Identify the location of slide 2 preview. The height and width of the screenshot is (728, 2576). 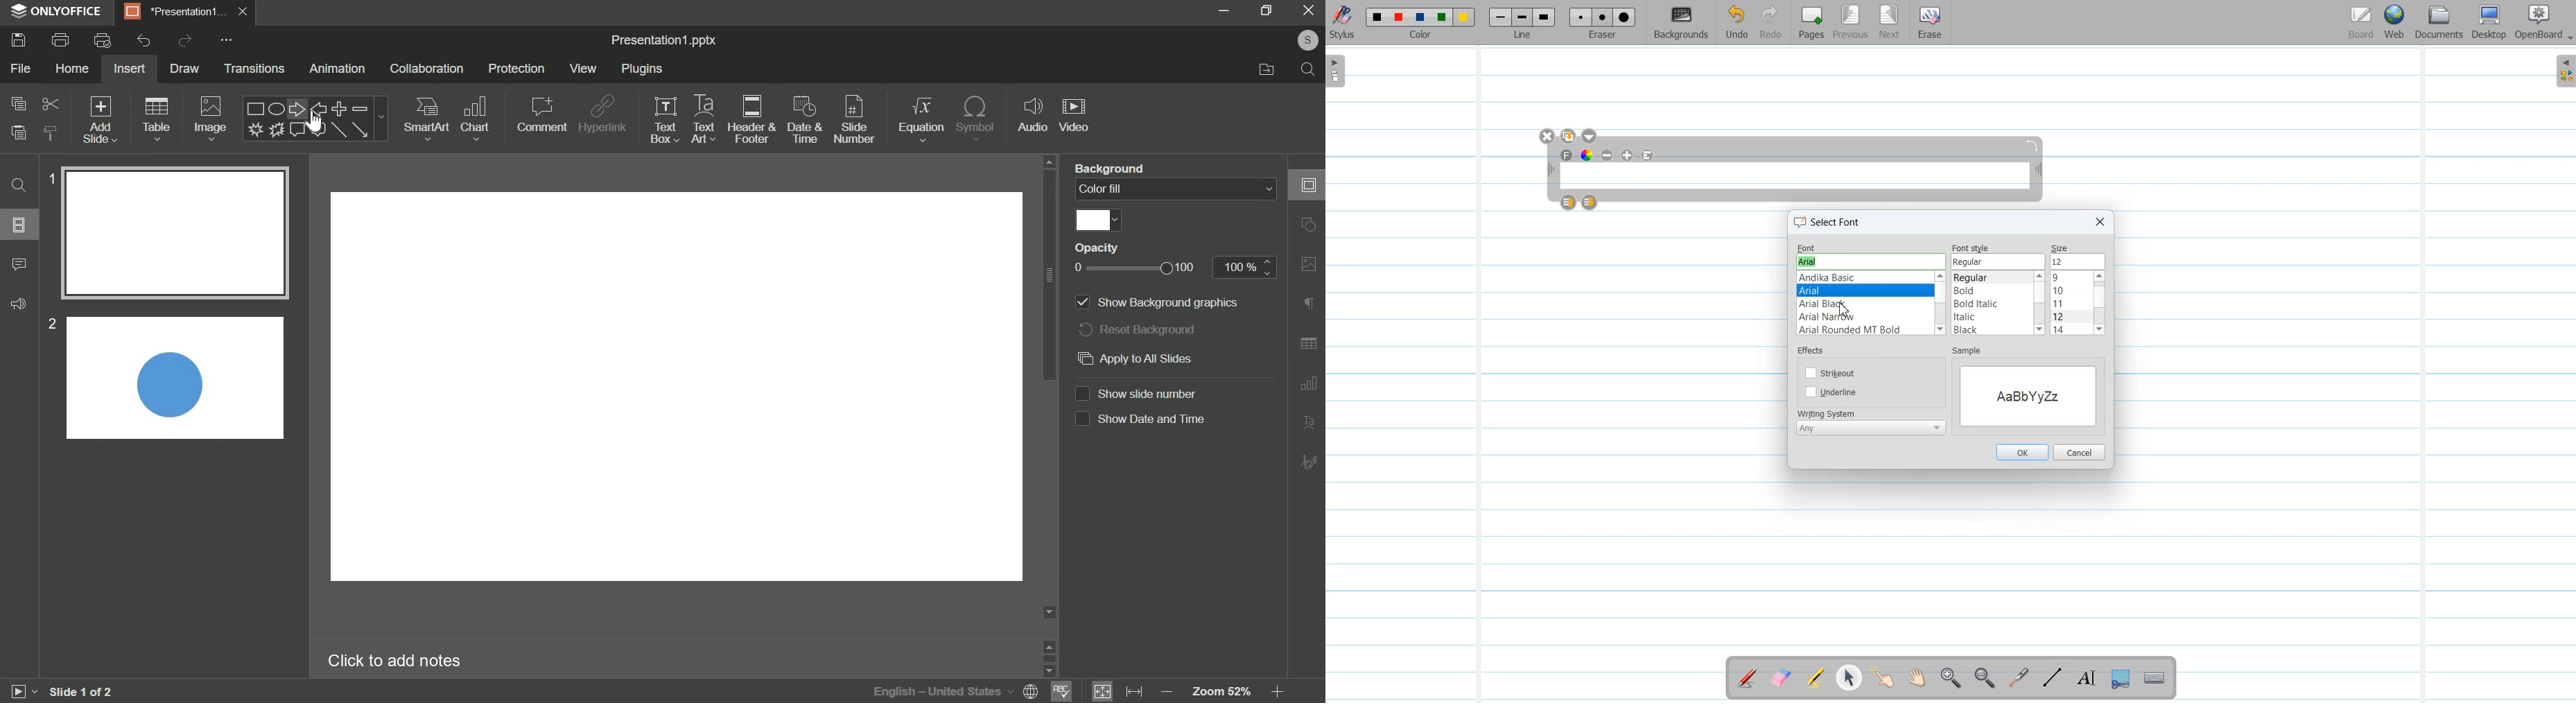
(175, 378).